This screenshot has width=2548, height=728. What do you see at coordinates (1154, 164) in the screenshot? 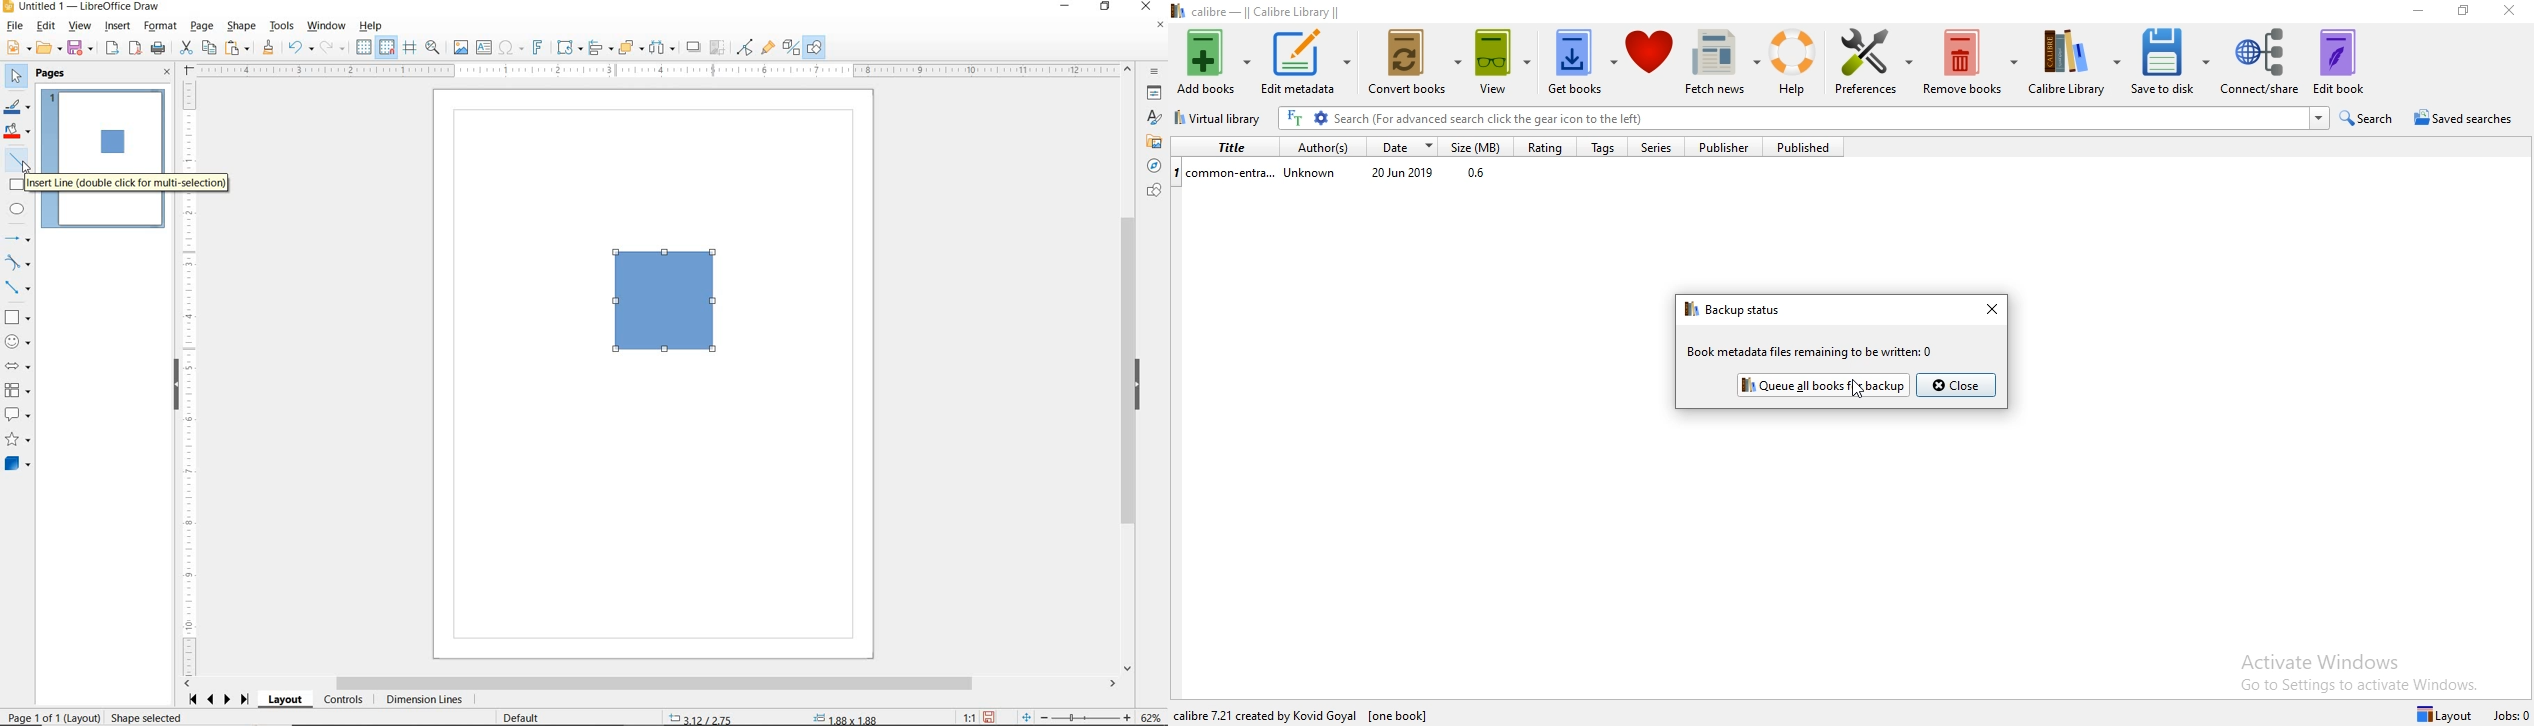
I see `NAVIGATOR` at bounding box center [1154, 164].